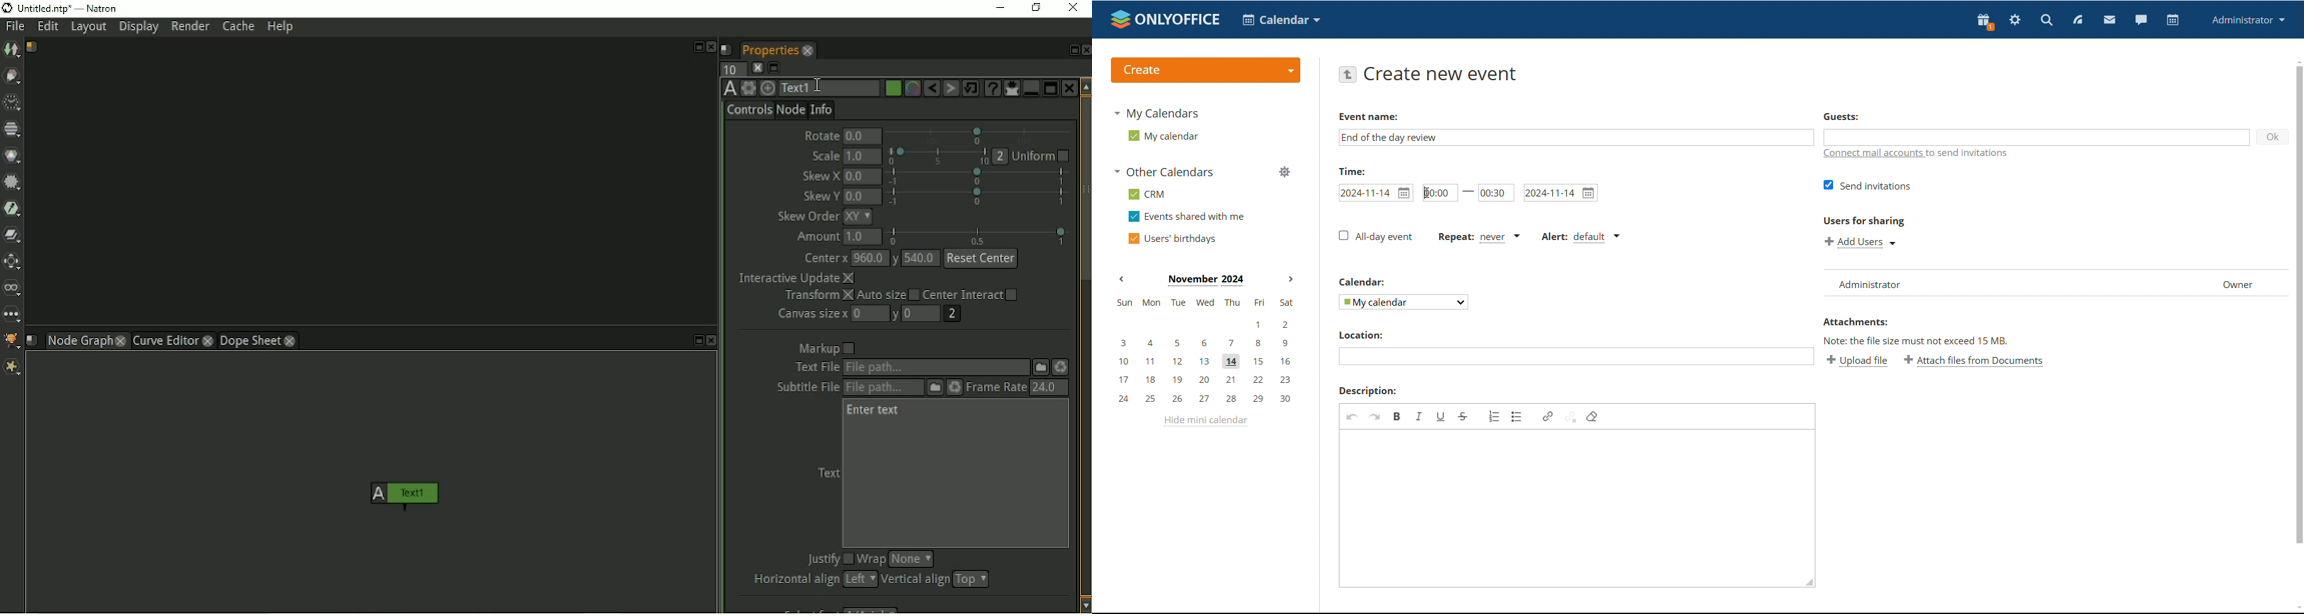 The image size is (2324, 616). I want to click on close, so click(209, 340).